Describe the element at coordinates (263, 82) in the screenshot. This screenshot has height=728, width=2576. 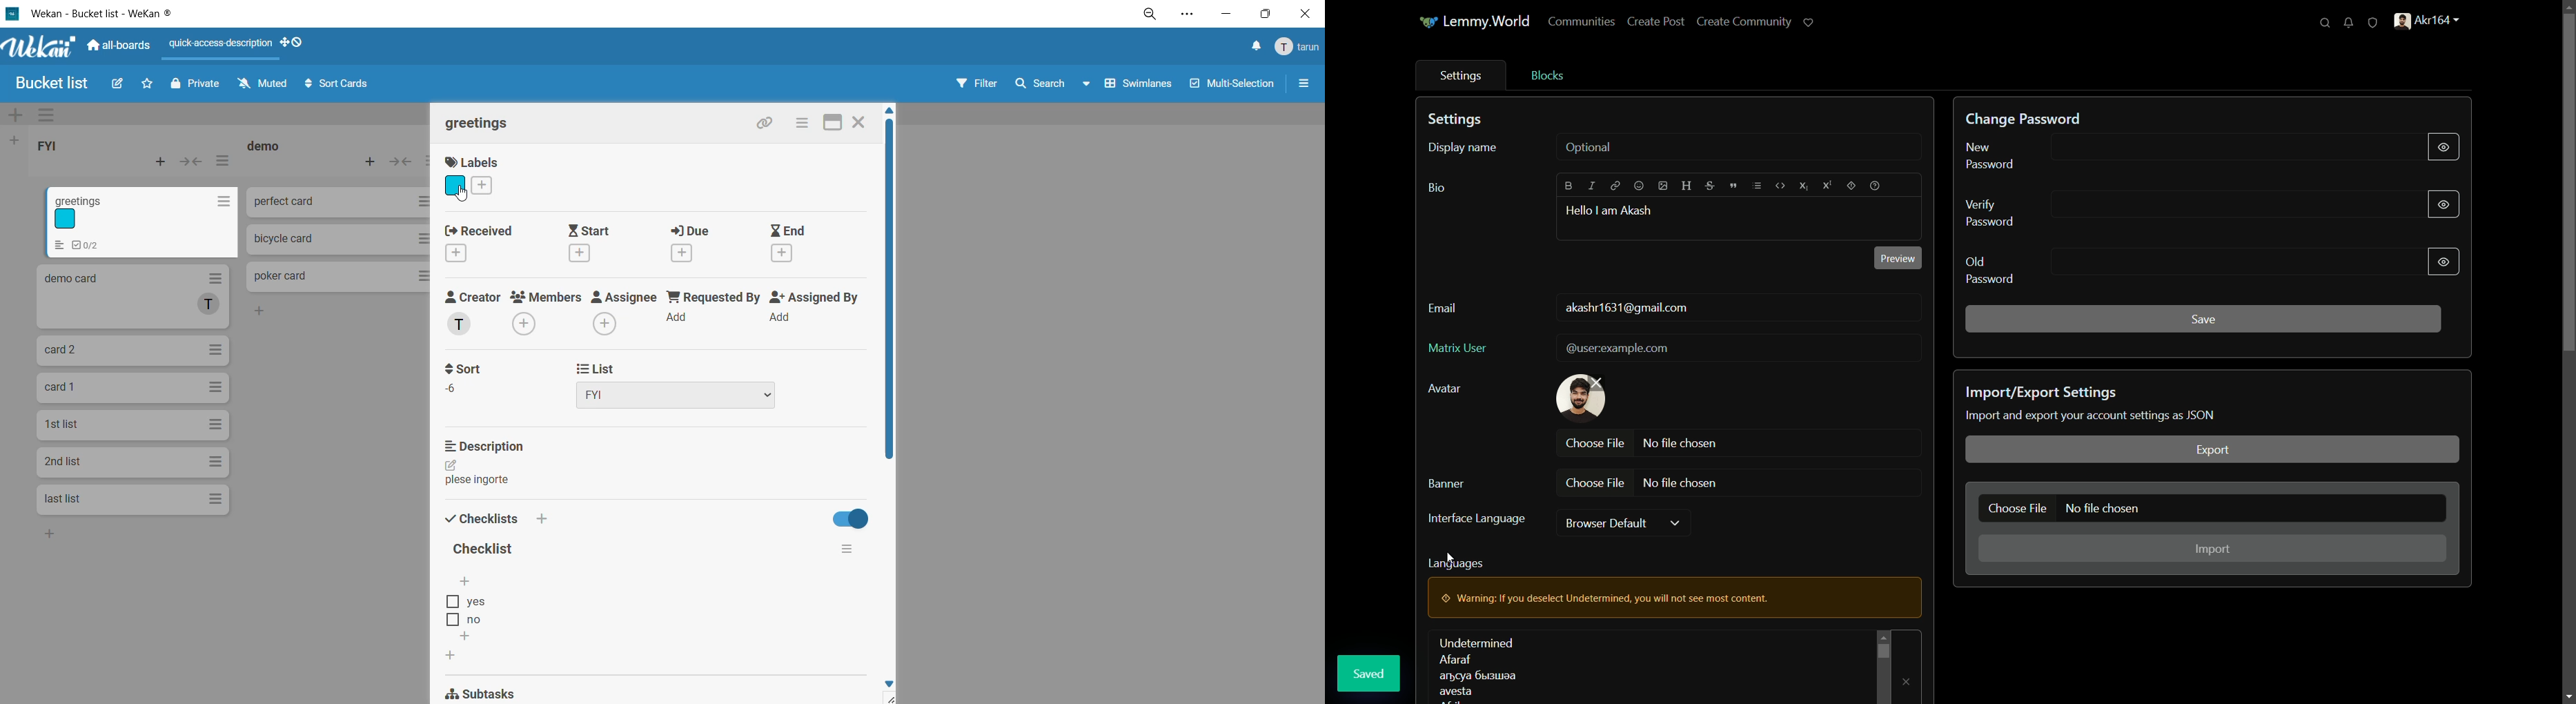
I see `muted` at that location.